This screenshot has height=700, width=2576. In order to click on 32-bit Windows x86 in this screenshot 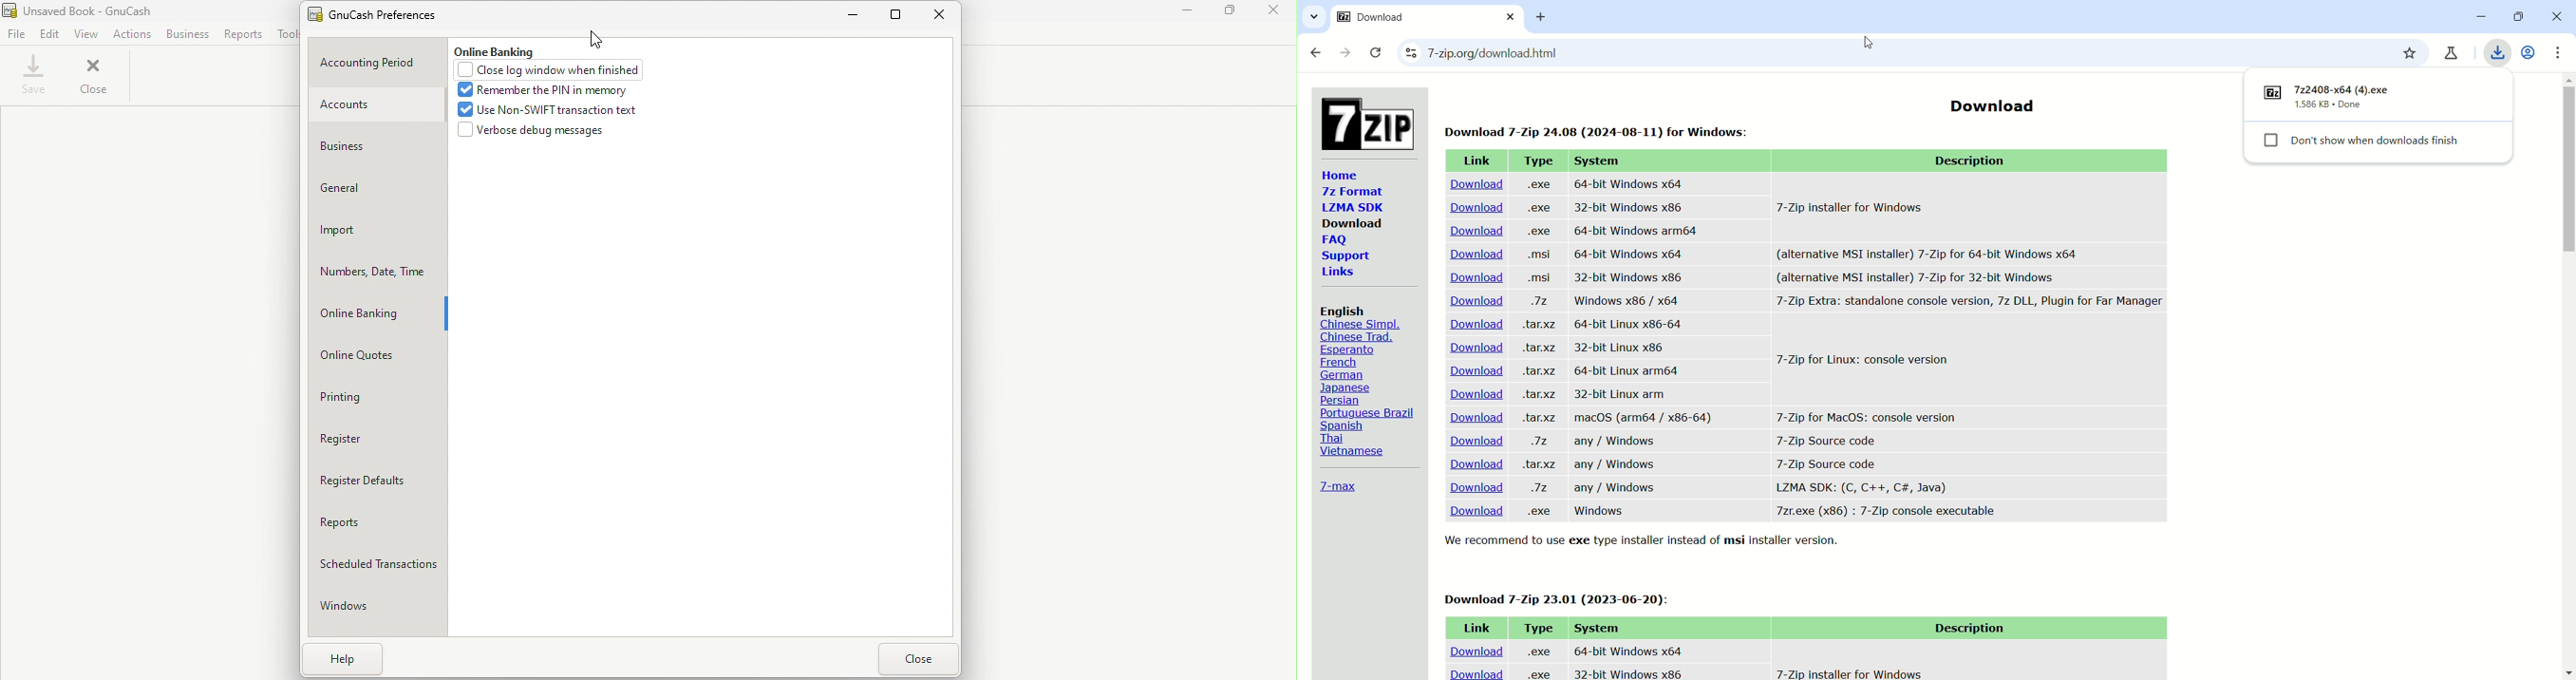, I will do `click(1632, 277)`.